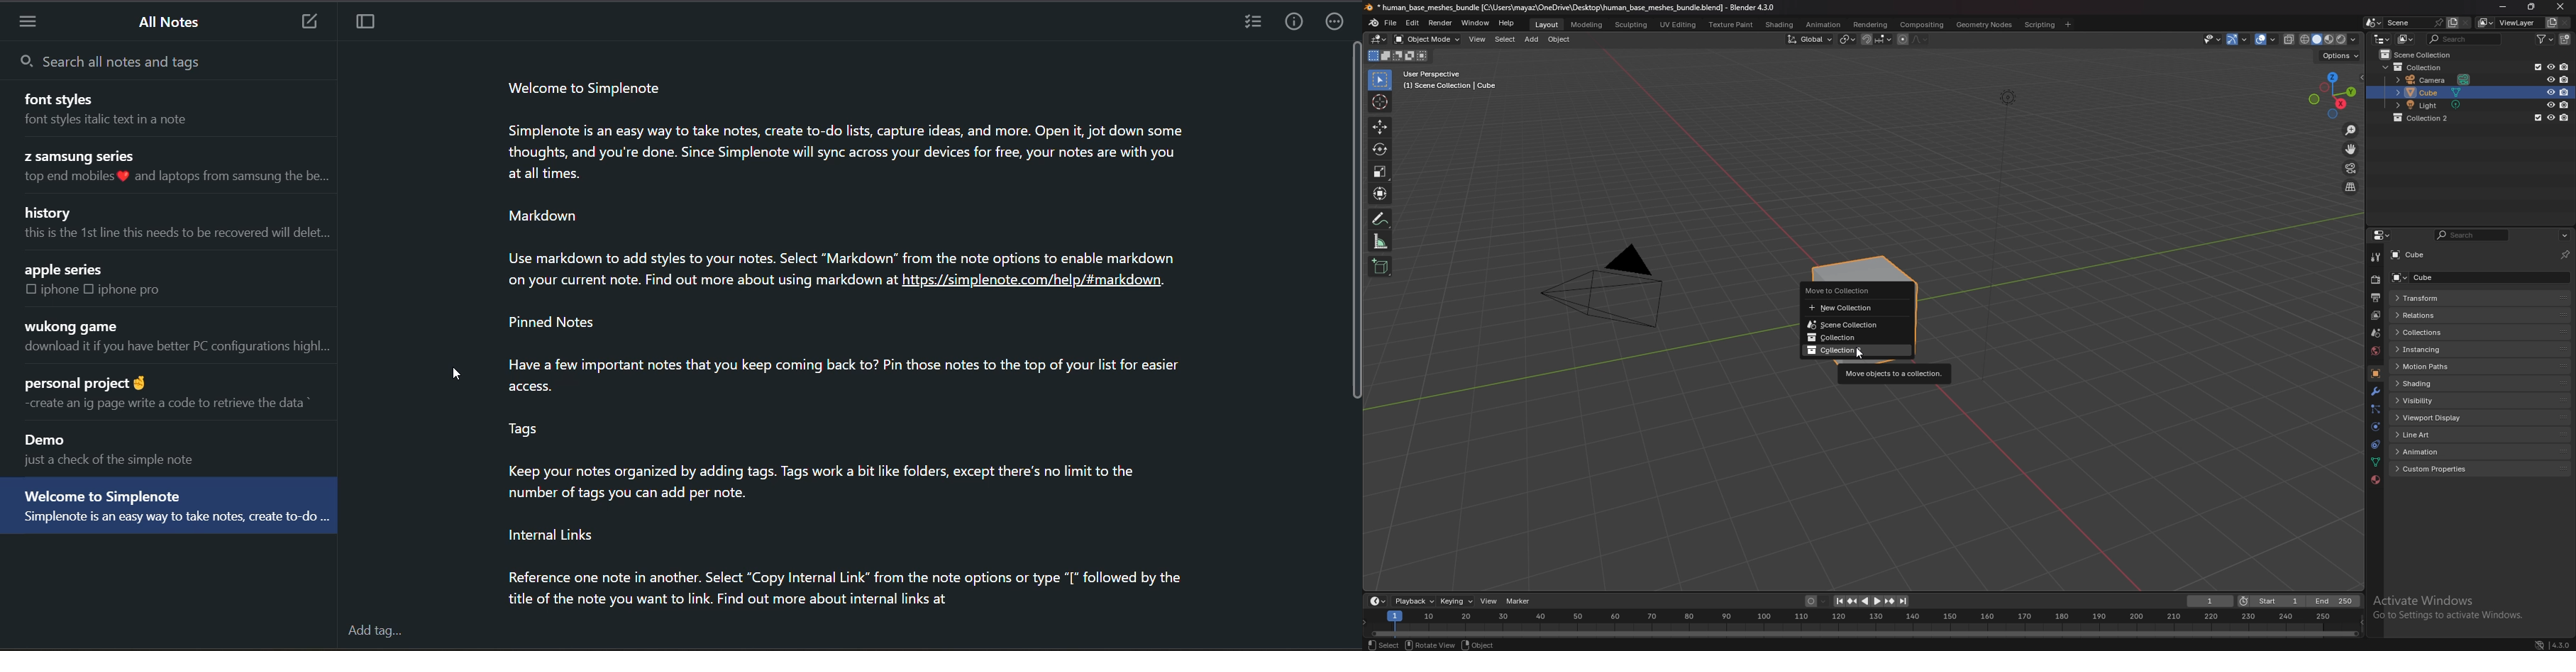  Describe the element at coordinates (2267, 39) in the screenshot. I see `show overlays` at that location.